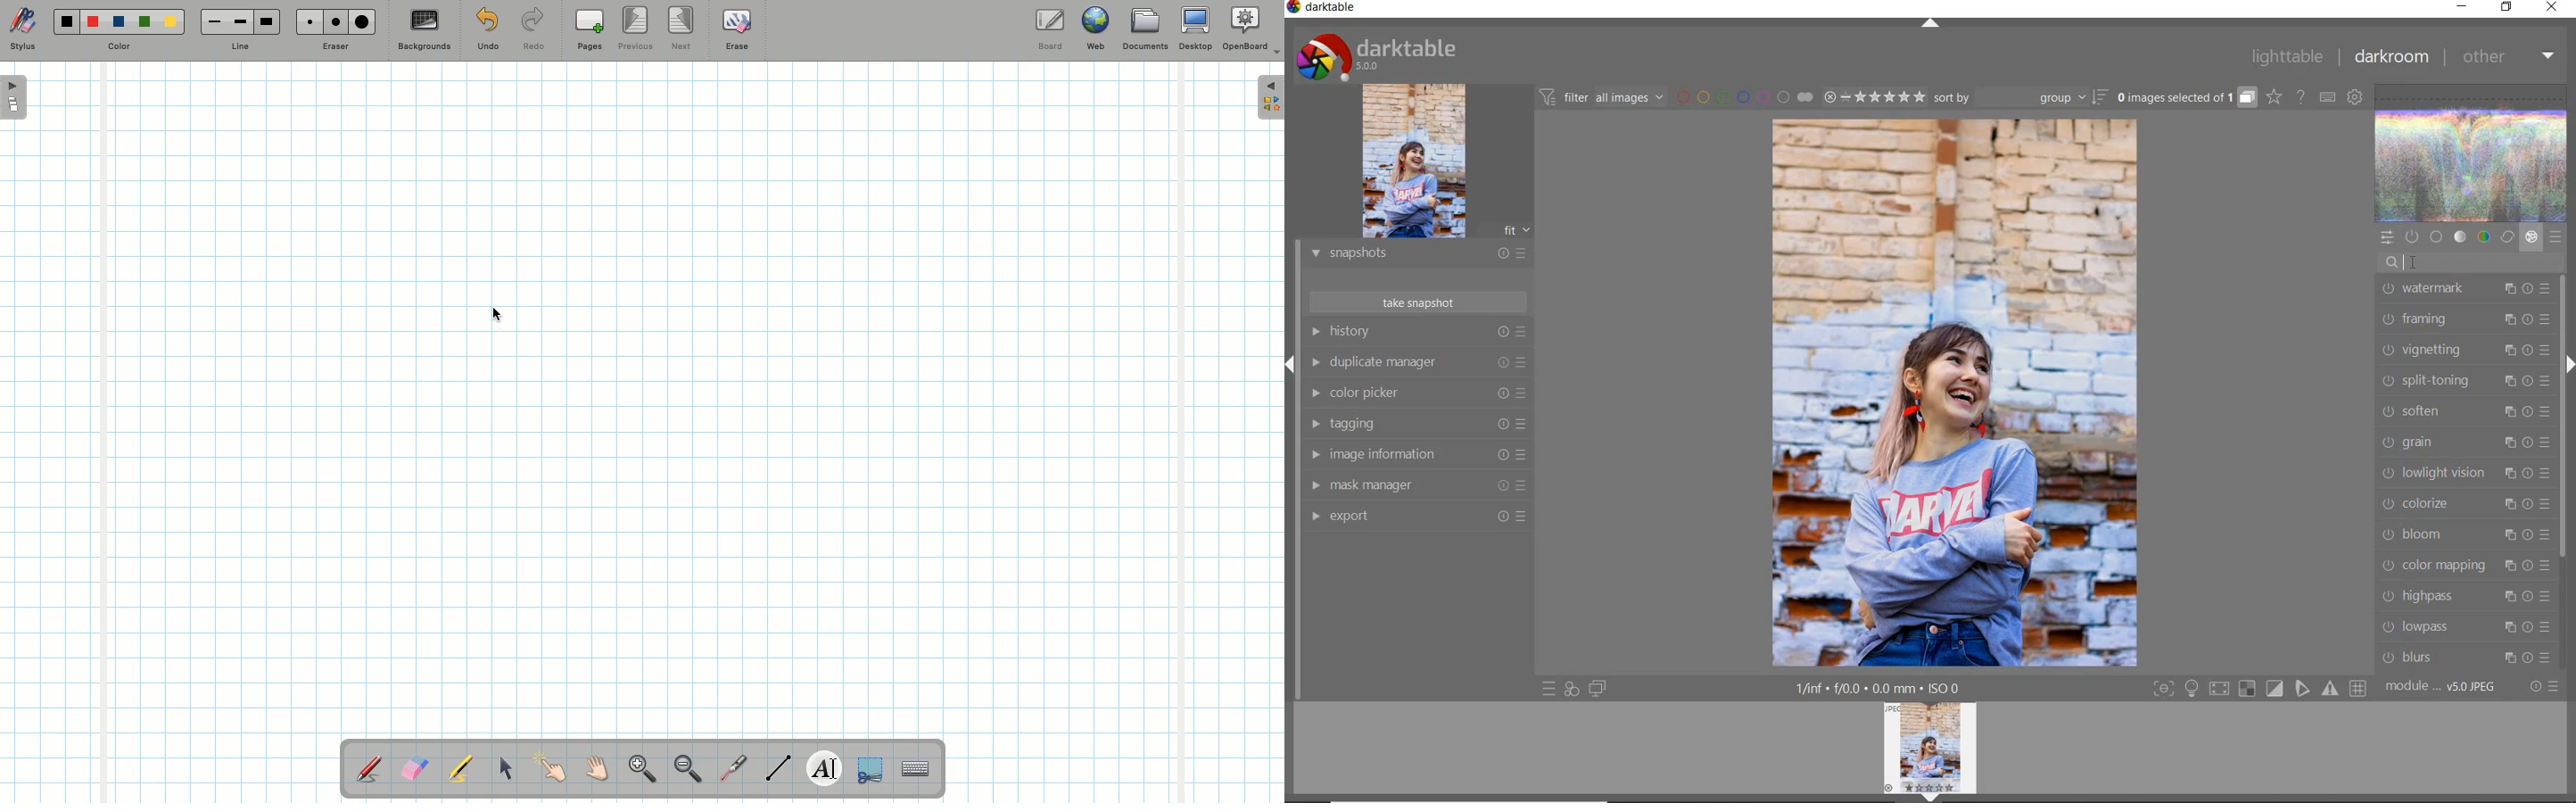  Describe the element at coordinates (1251, 29) in the screenshot. I see `OpenBoard` at that location.